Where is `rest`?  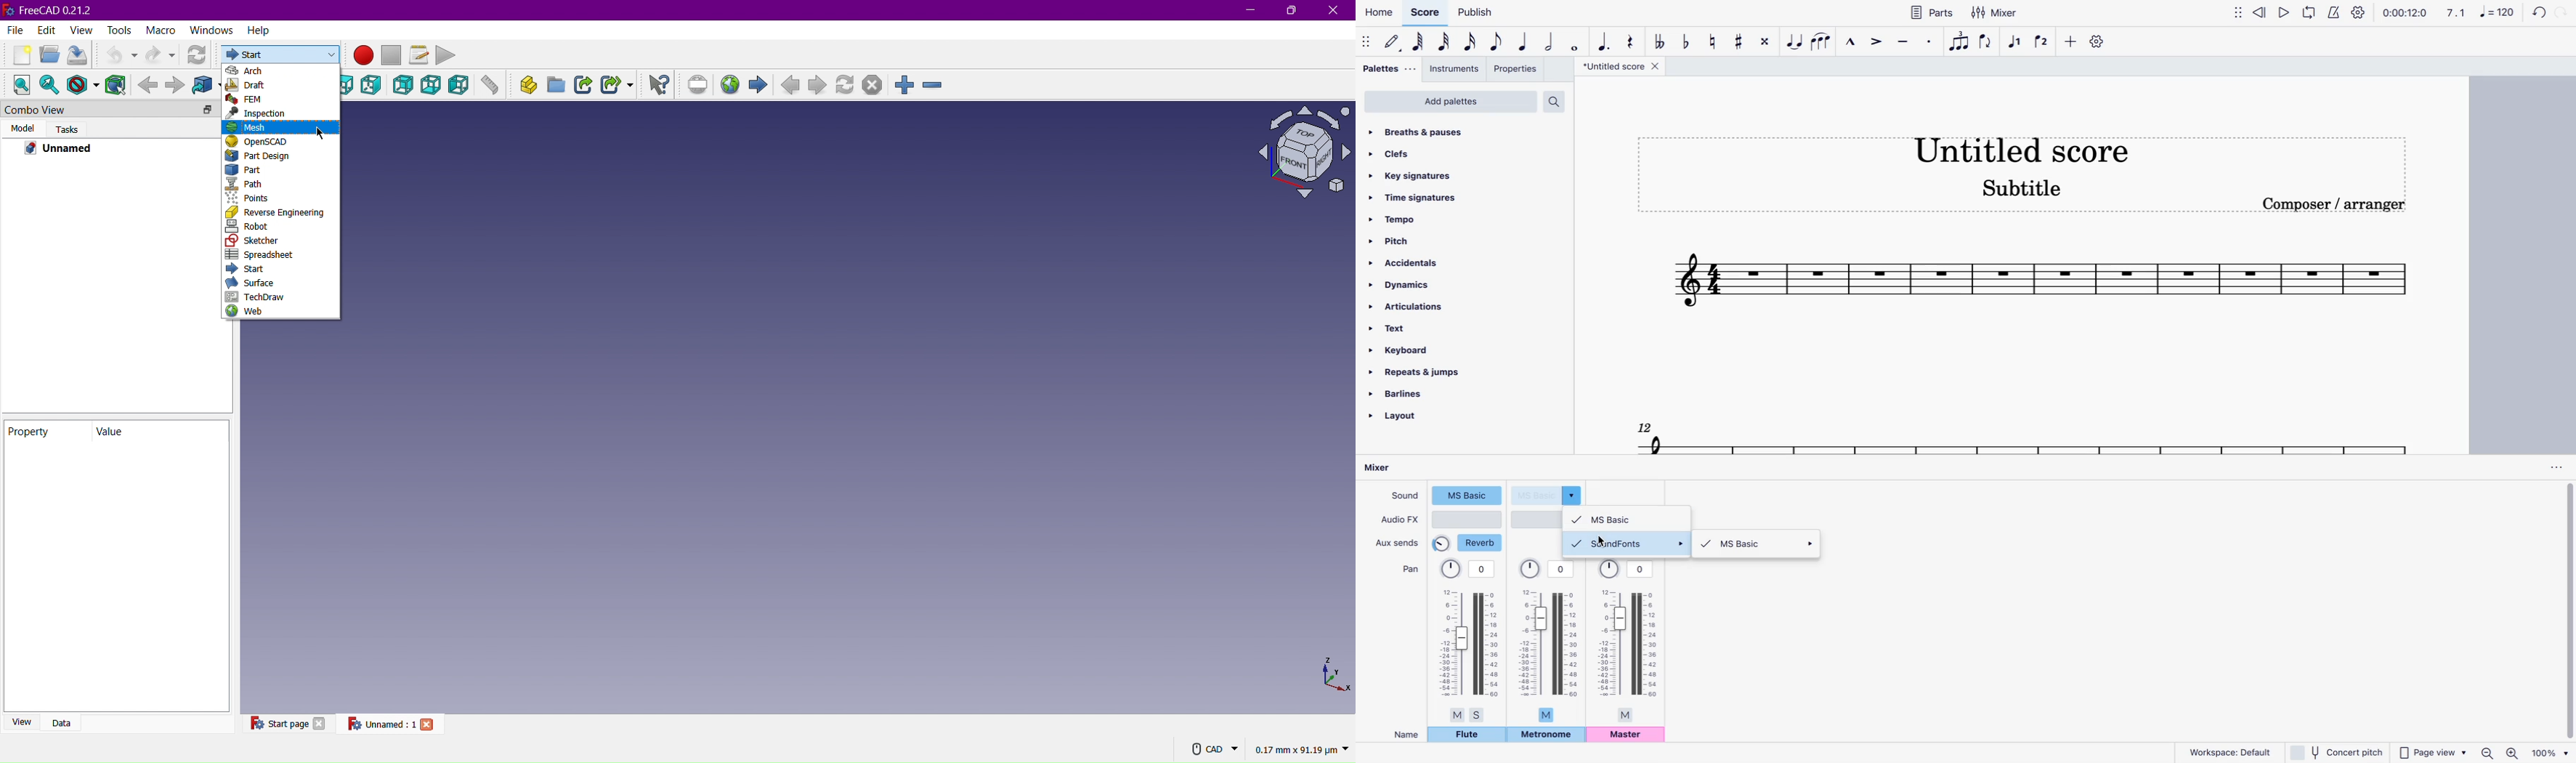 rest is located at coordinates (1629, 38).